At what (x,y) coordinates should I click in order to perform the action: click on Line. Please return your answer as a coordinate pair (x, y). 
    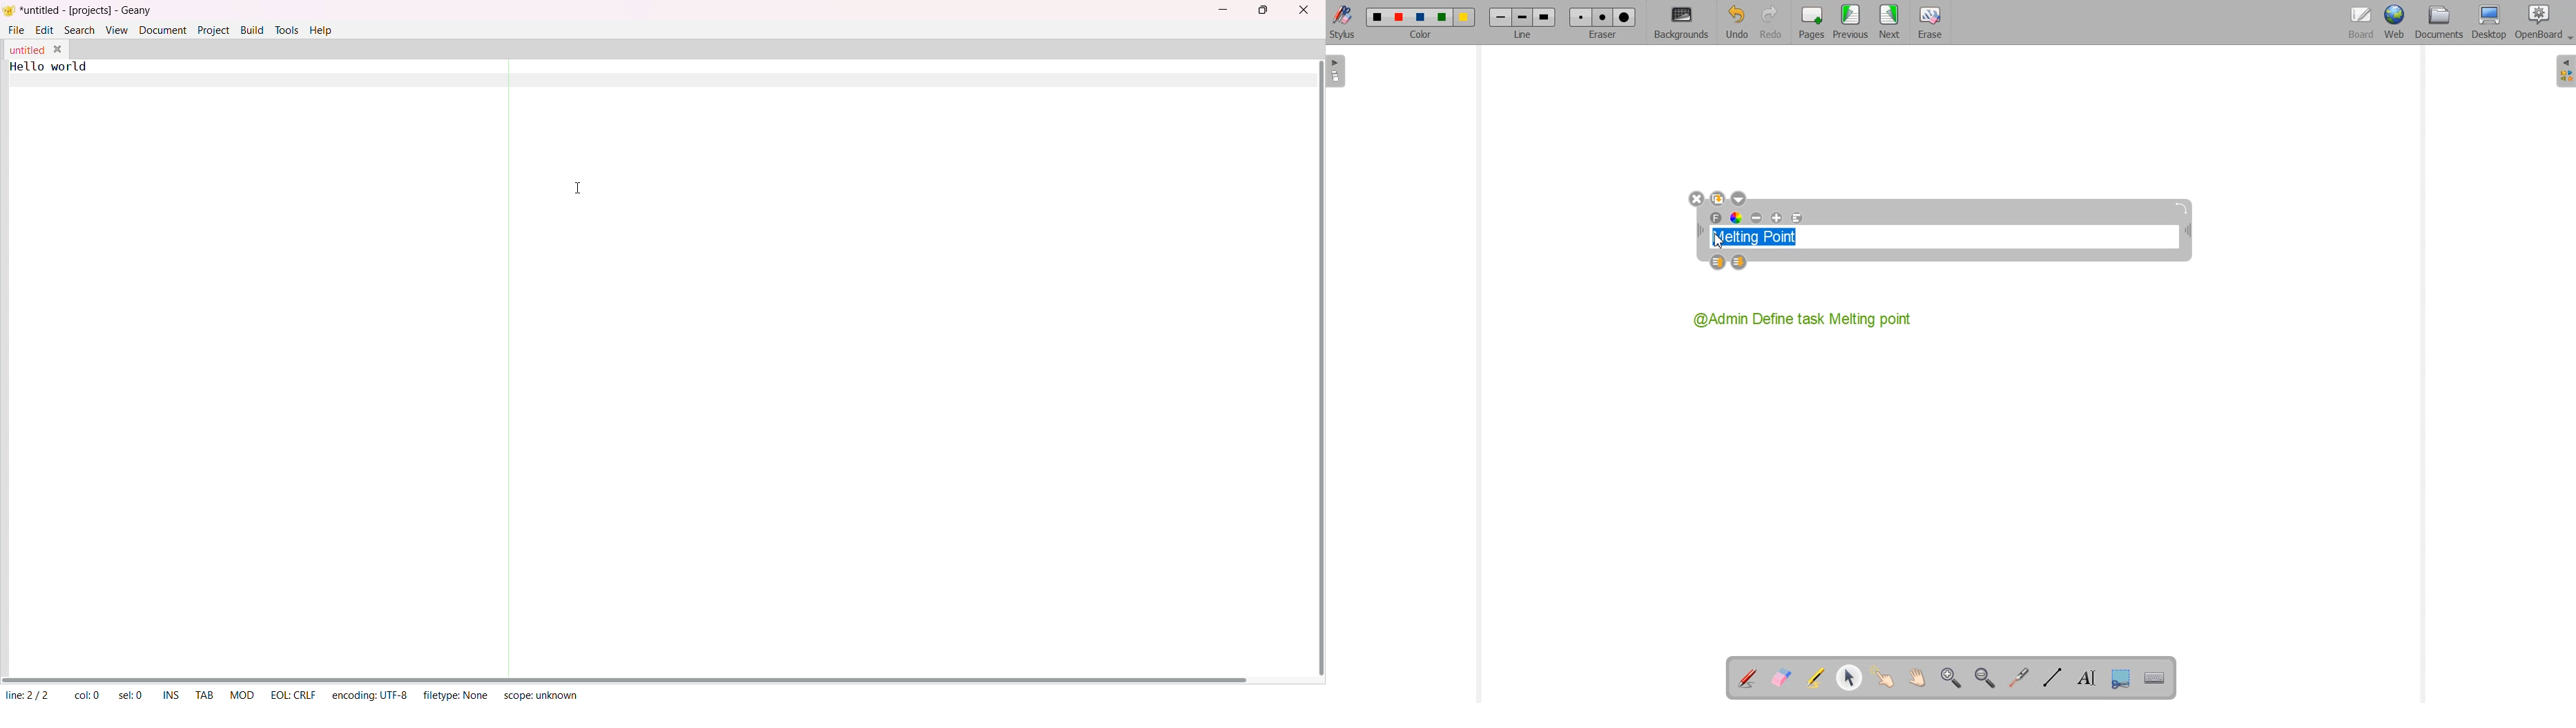
    Looking at the image, I should click on (1522, 23).